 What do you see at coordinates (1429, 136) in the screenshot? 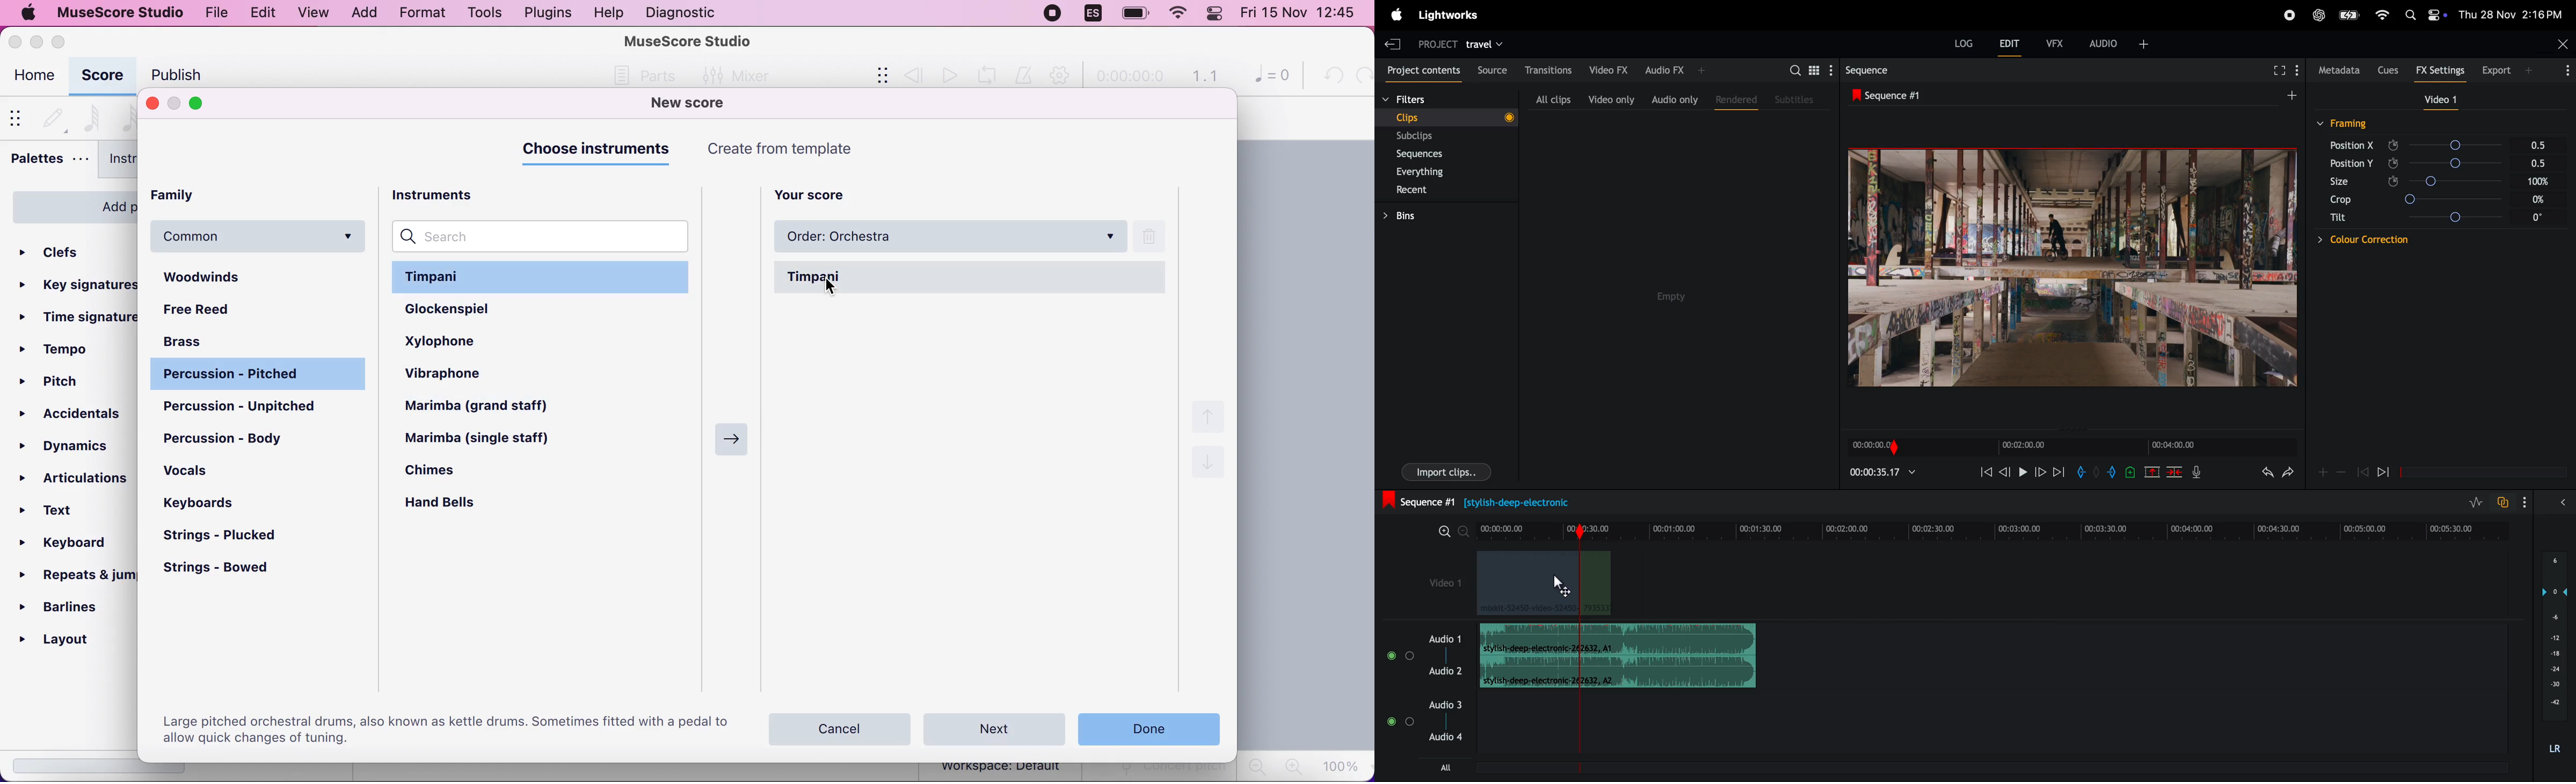
I see `sub clips` at bounding box center [1429, 136].